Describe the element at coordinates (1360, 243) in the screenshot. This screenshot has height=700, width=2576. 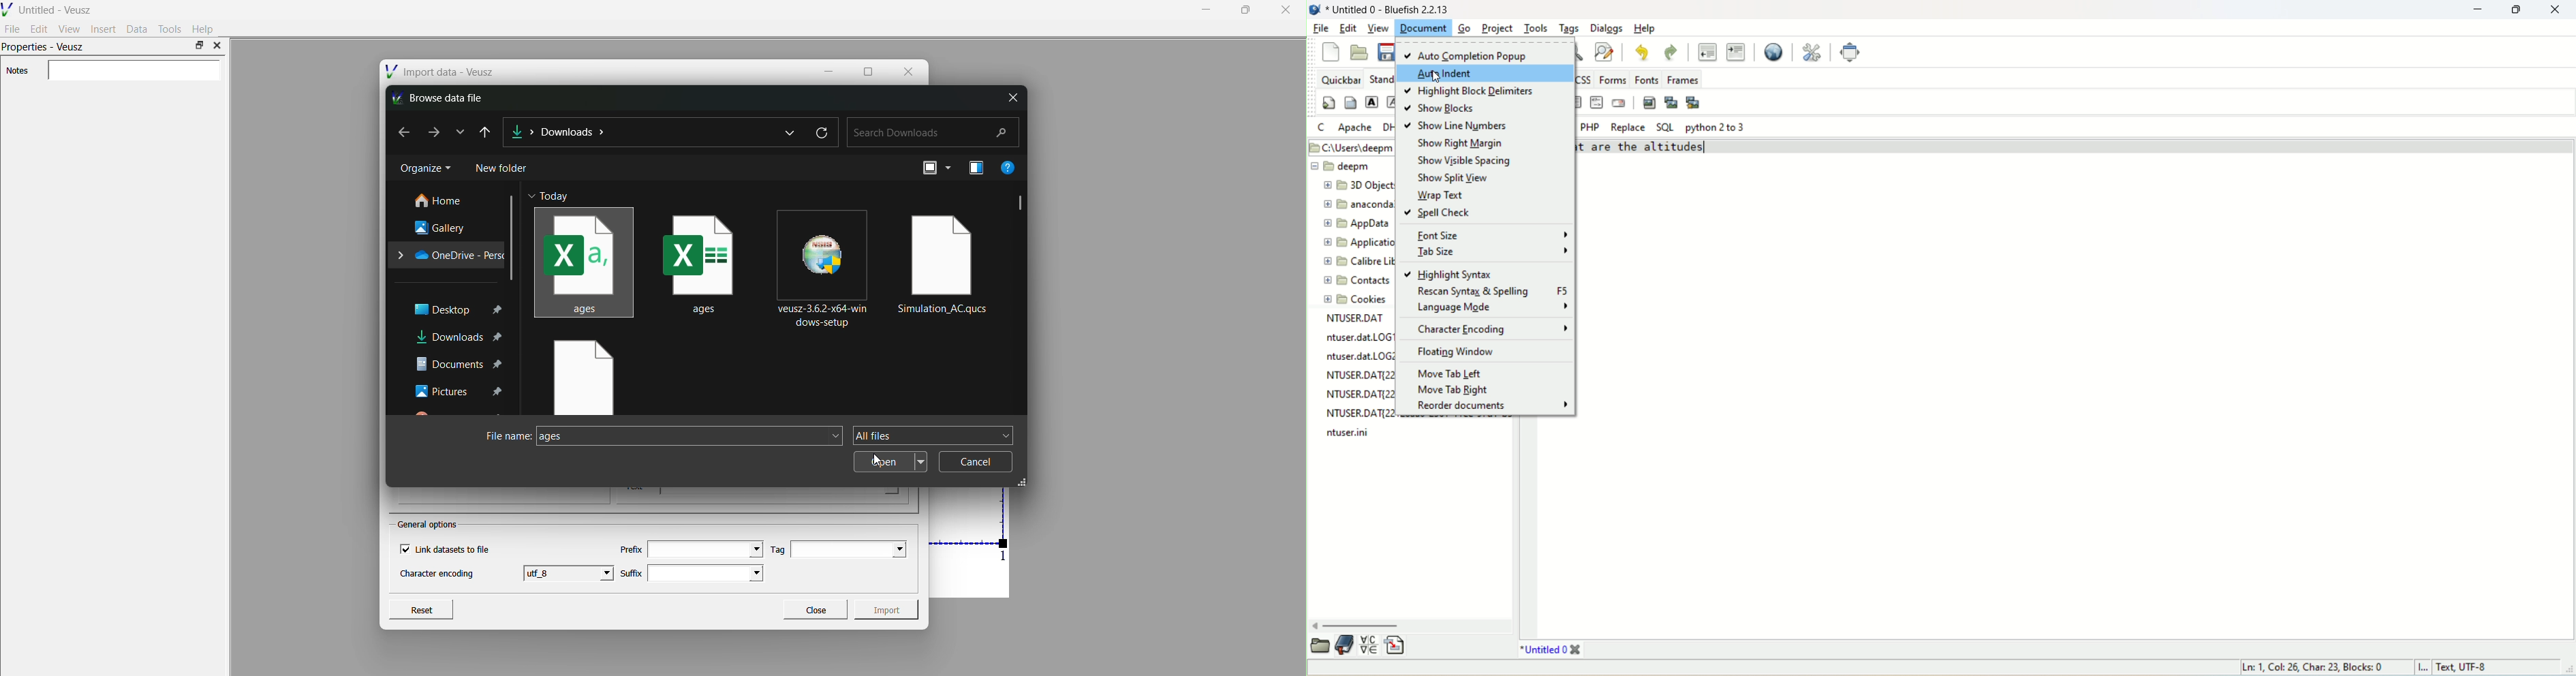
I see `application` at that location.